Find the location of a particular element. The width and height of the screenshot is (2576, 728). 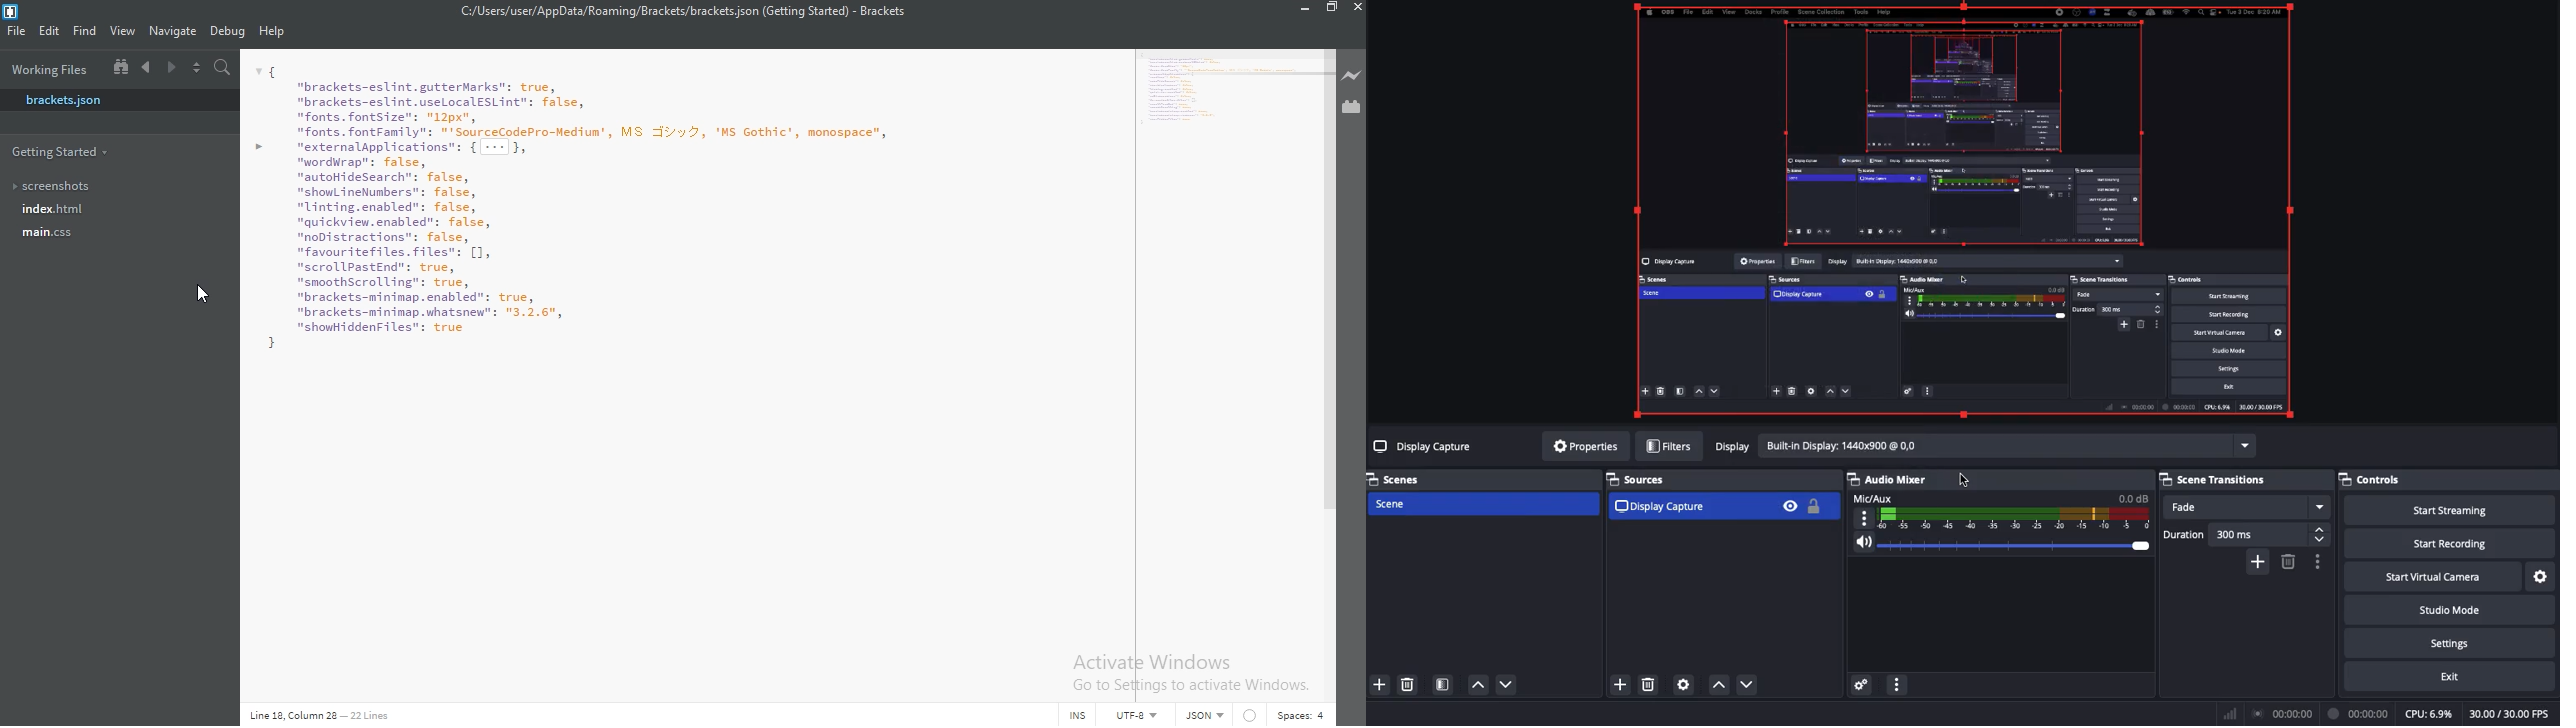

Scene is located at coordinates (1482, 505).